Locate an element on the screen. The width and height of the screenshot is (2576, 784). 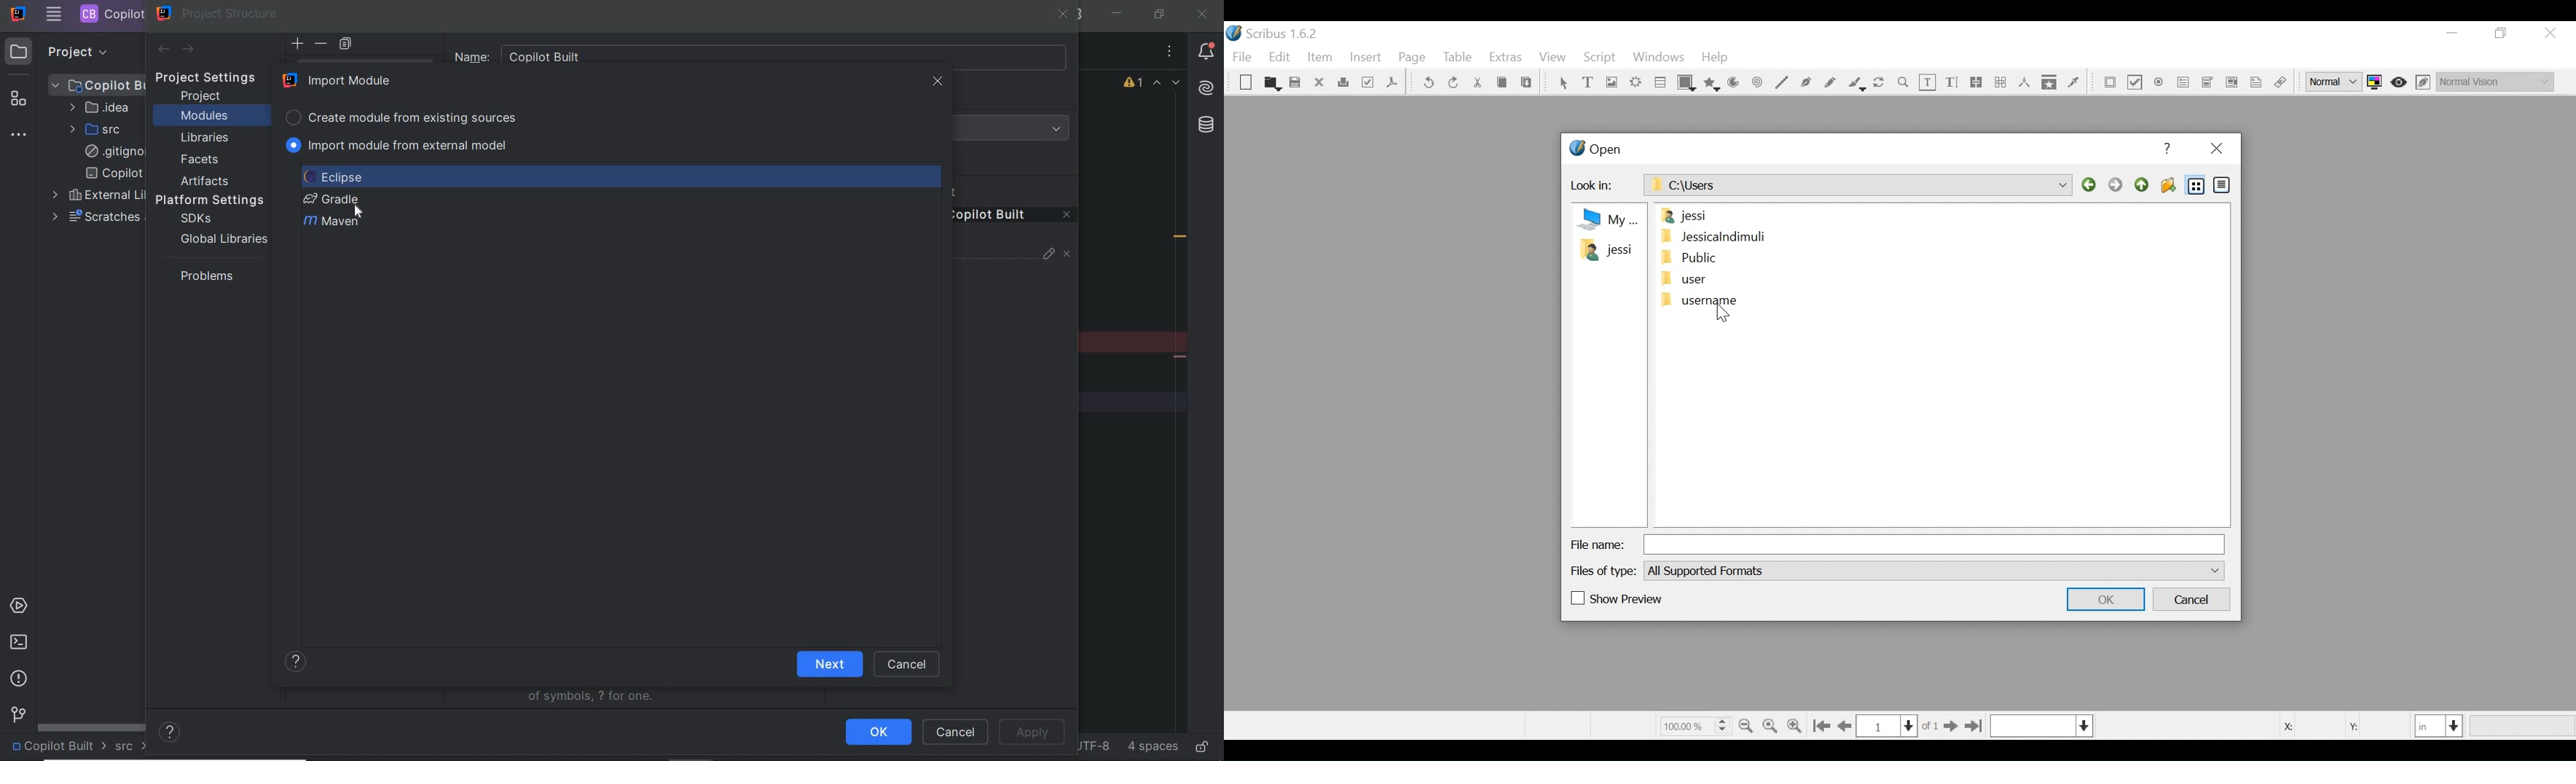
Render is located at coordinates (1636, 84).